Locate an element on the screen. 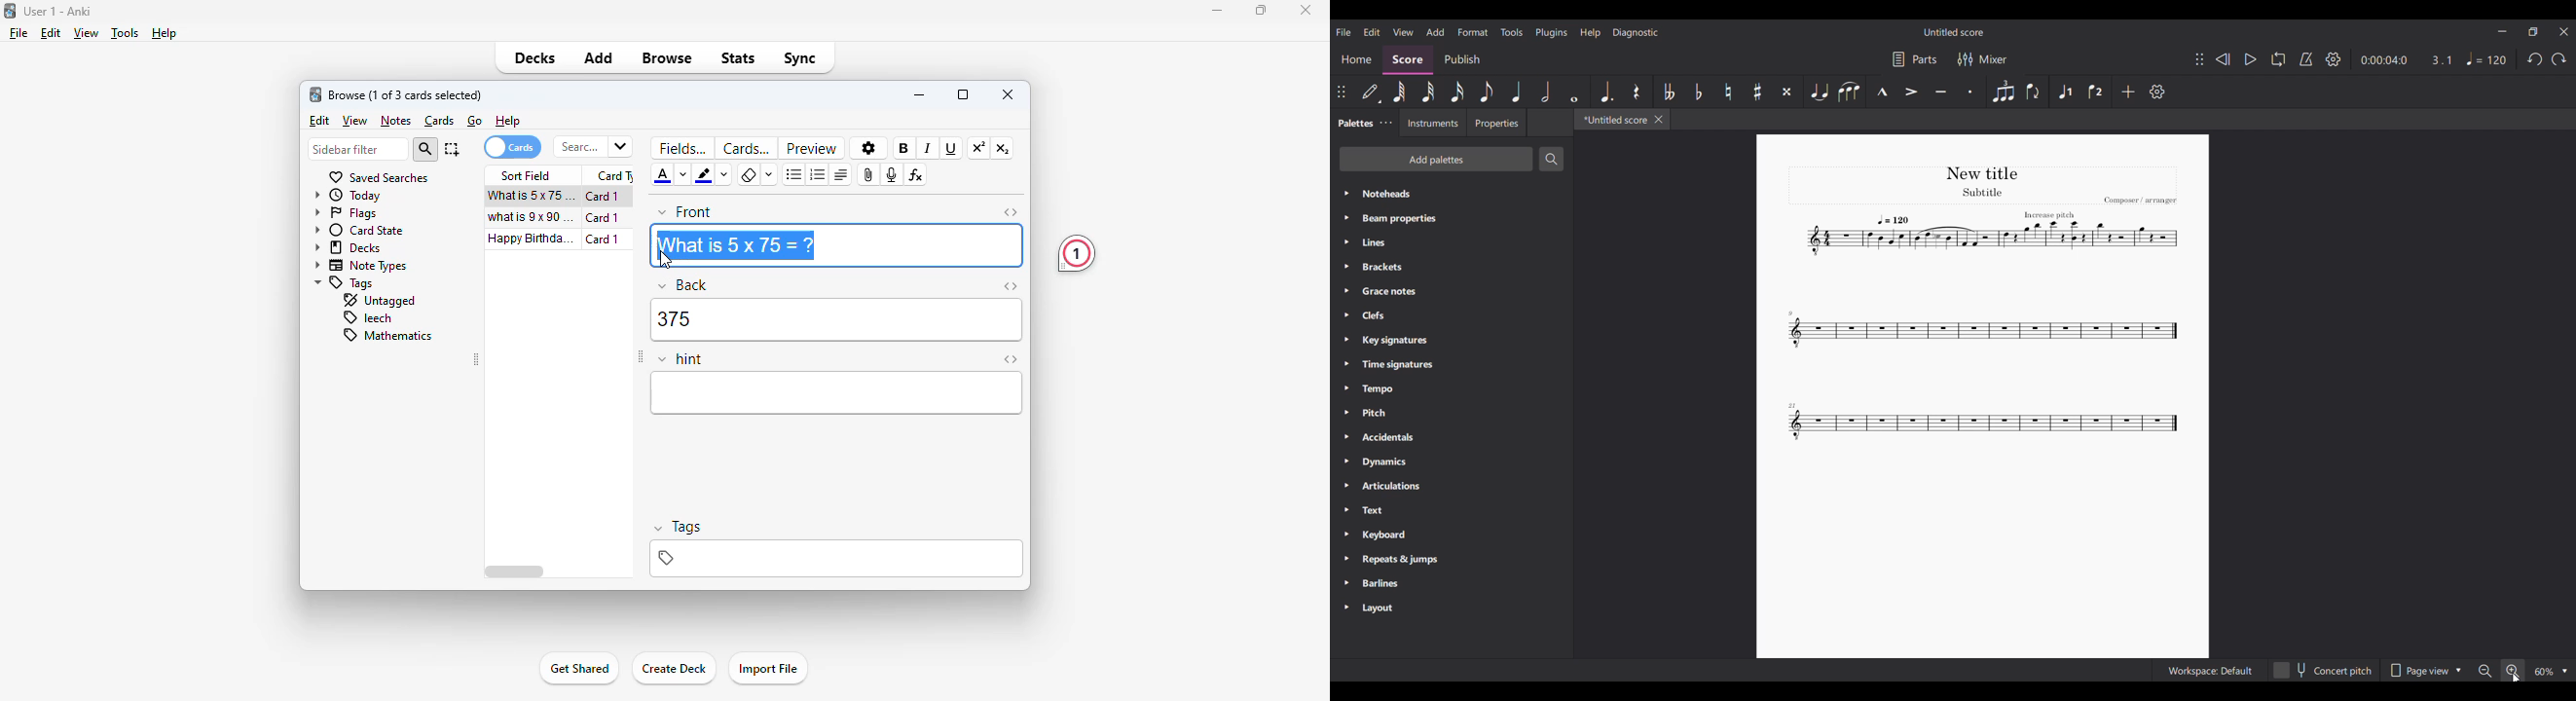  import file is located at coordinates (768, 668).